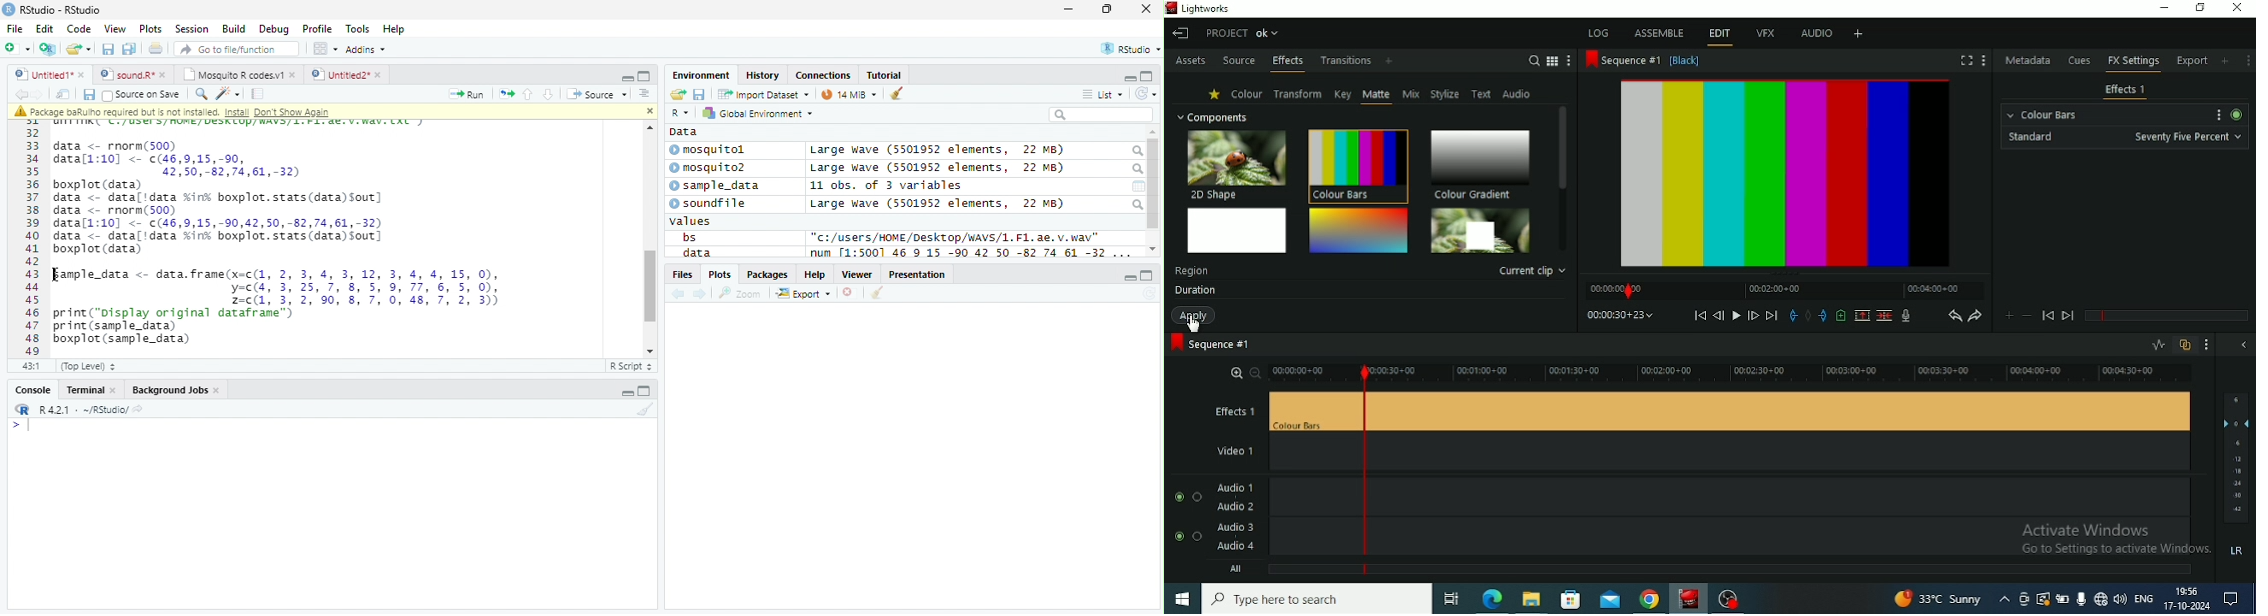 The width and height of the screenshot is (2268, 616). What do you see at coordinates (527, 94) in the screenshot?
I see `Go to previous section` at bounding box center [527, 94].